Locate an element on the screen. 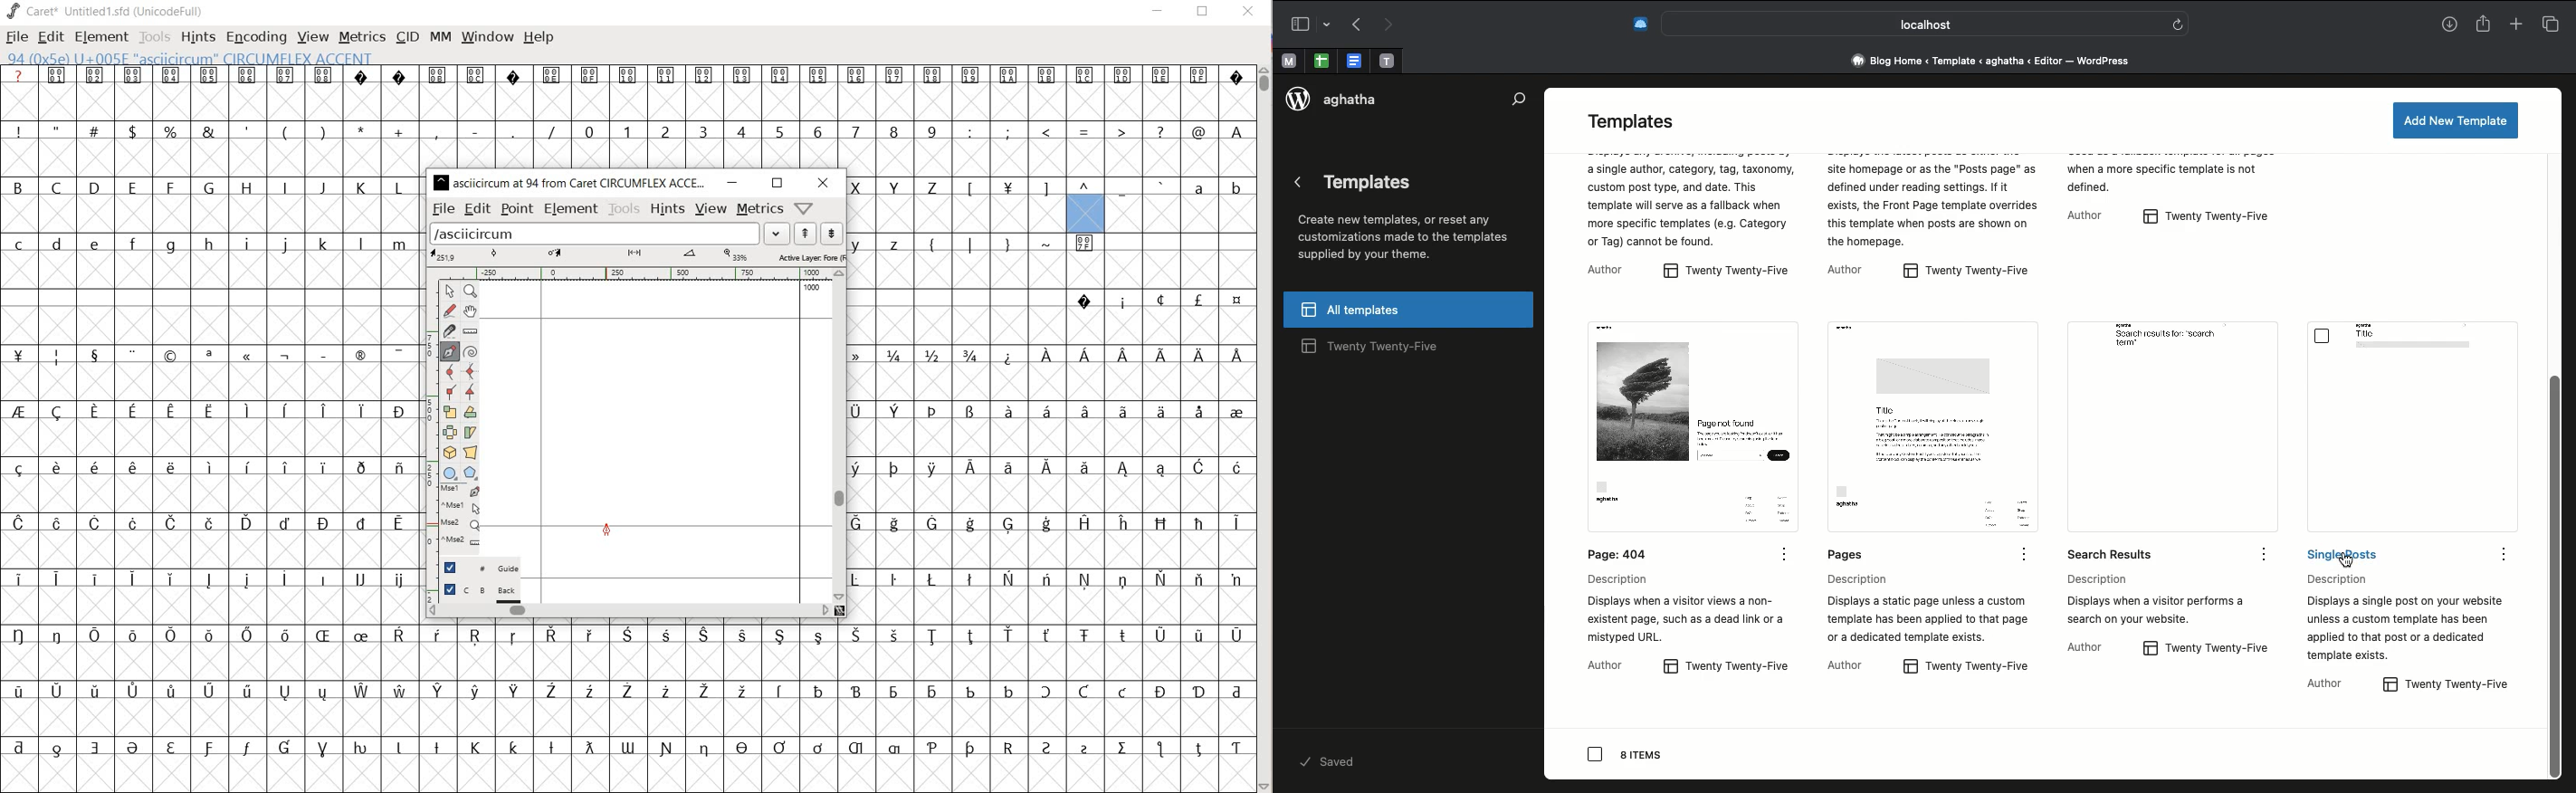 This screenshot has width=2576, height=812. scroll by hand is located at coordinates (472, 311).